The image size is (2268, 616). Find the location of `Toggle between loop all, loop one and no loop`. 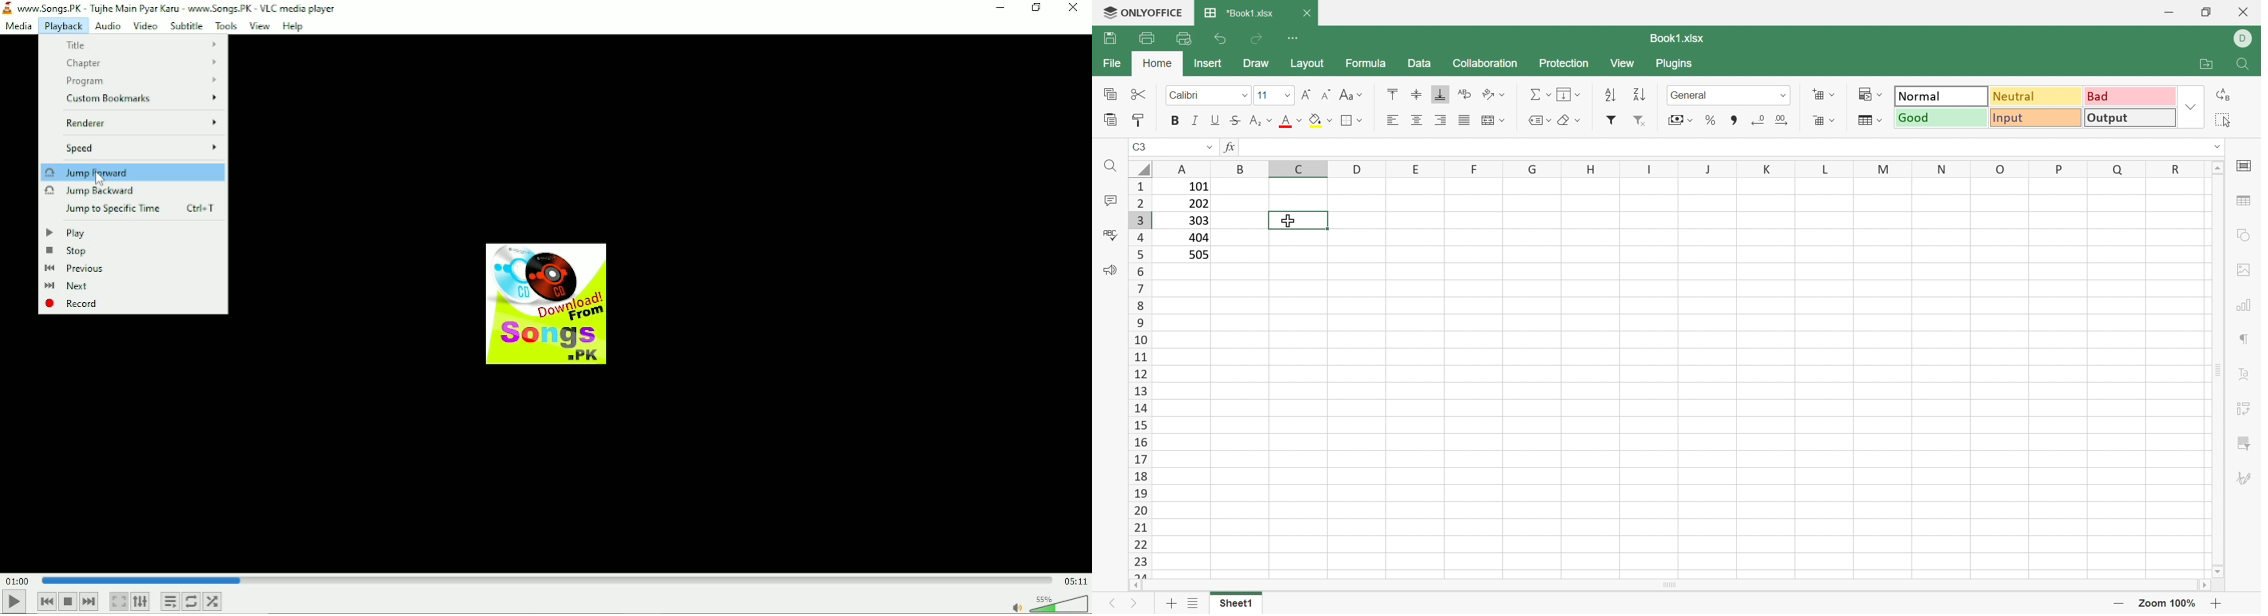

Toggle between loop all, loop one and no loop is located at coordinates (192, 602).